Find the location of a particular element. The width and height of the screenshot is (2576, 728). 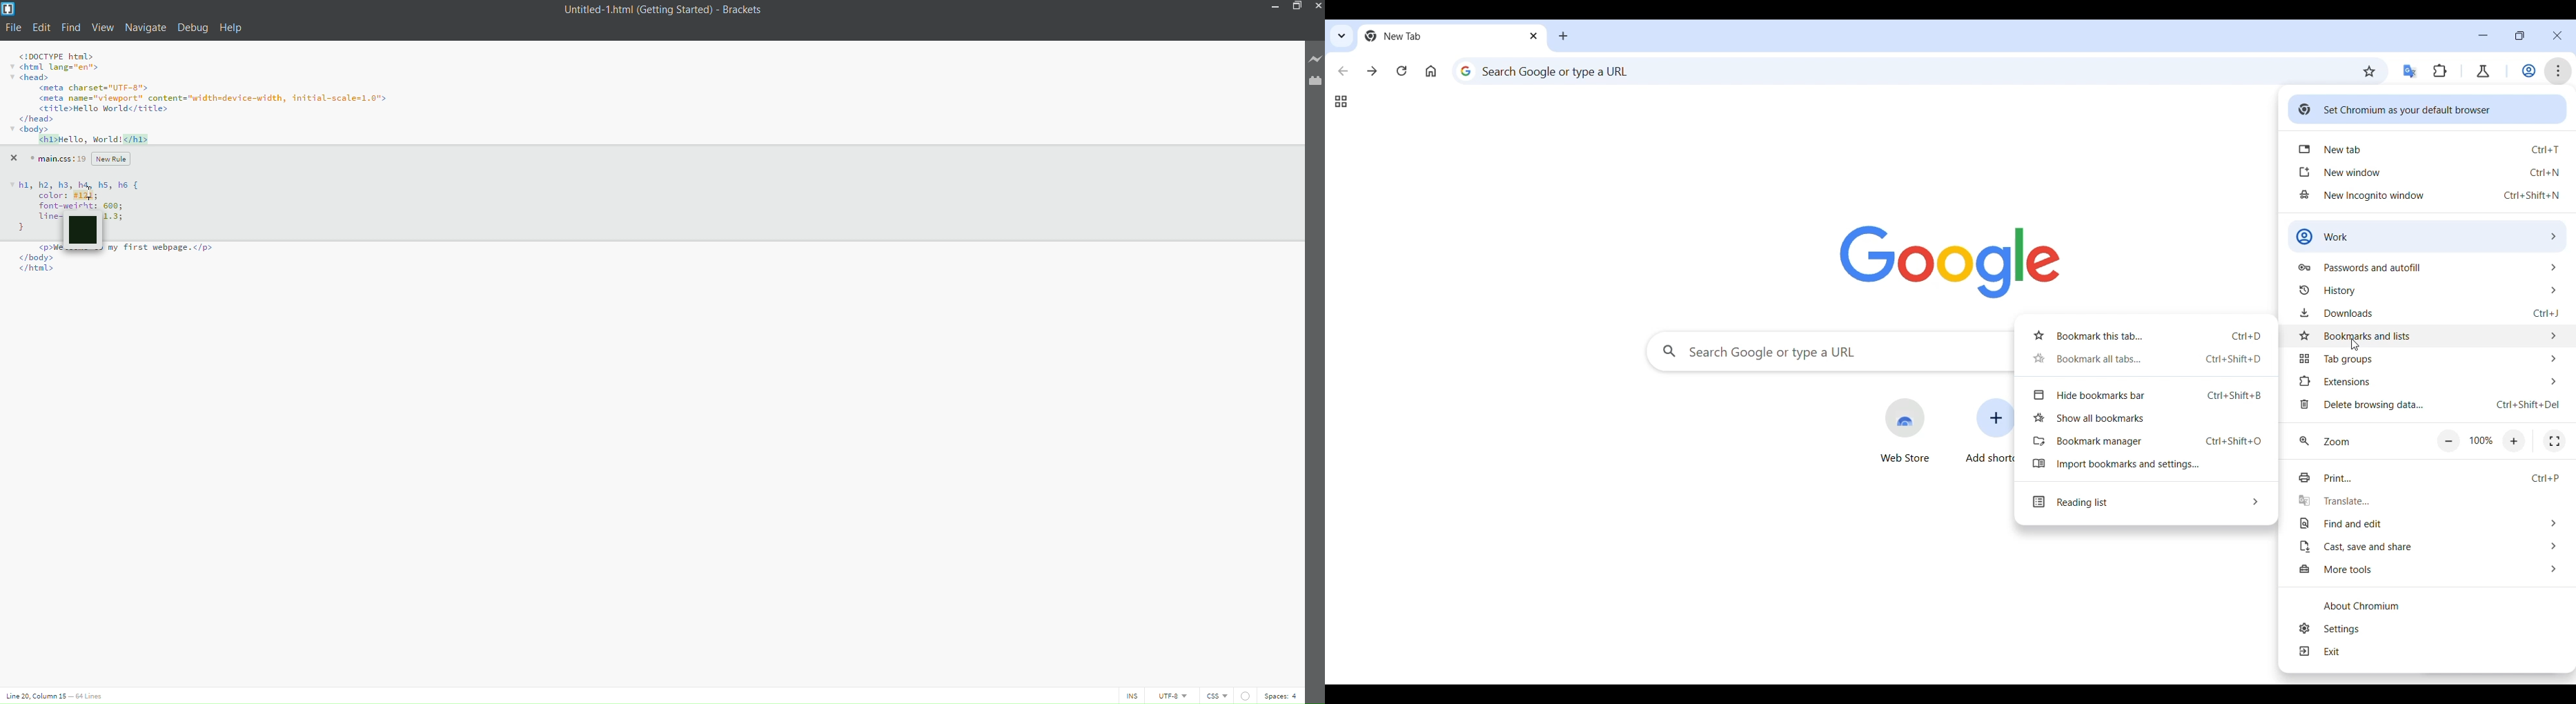

ins is located at coordinates (1126, 696).